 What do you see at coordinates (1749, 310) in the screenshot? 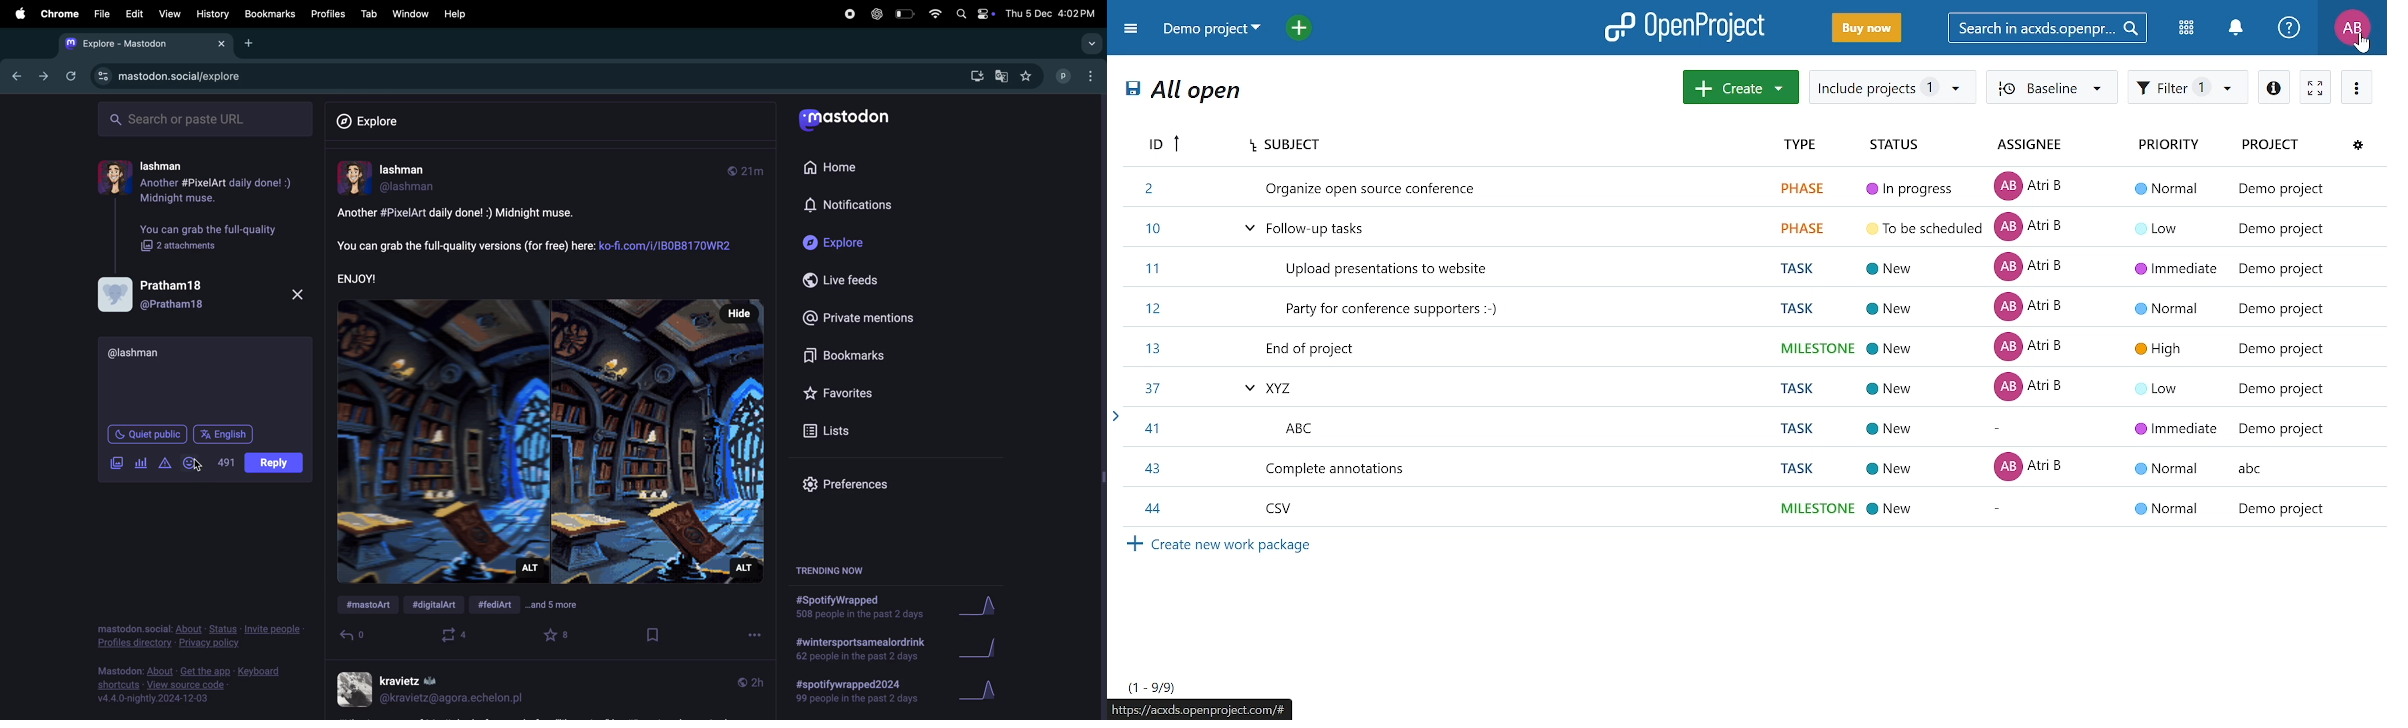
I see `task titled "Party for conference supporters"` at bounding box center [1749, 310].